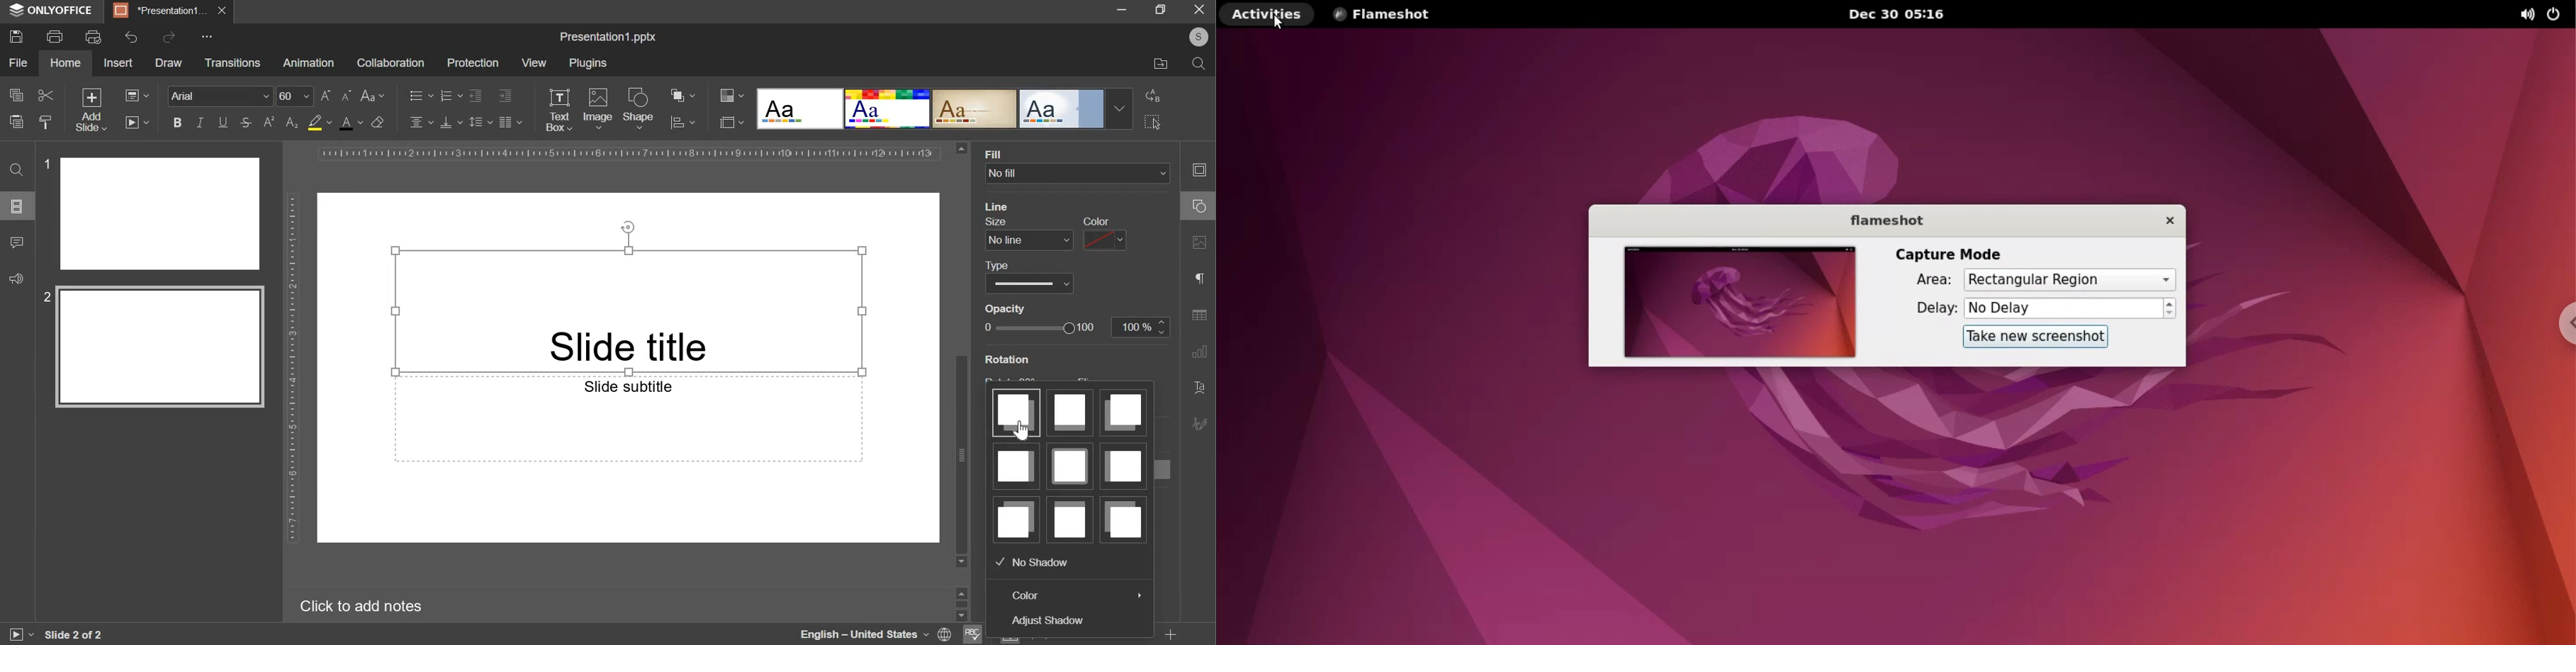 The image size is (2576, 672). I want to click on opacity, so click(1012, 309).